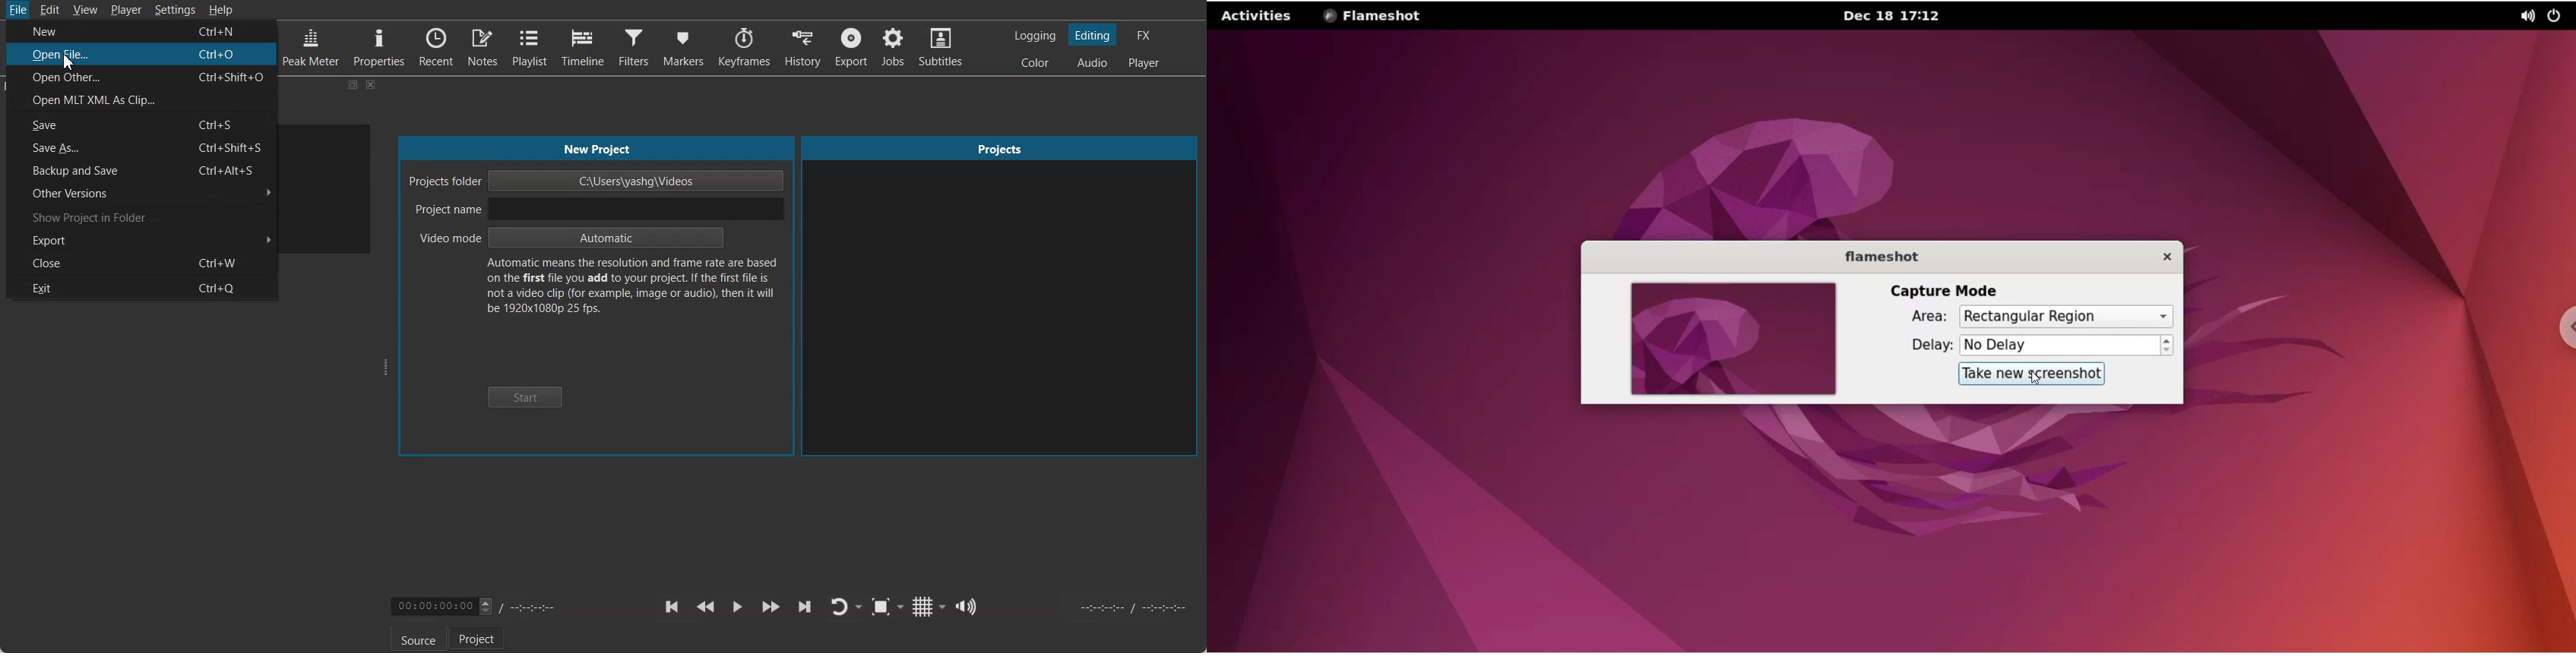 This screenshot has height=672, width=2576. I want to click on Start, so click(526, 398).